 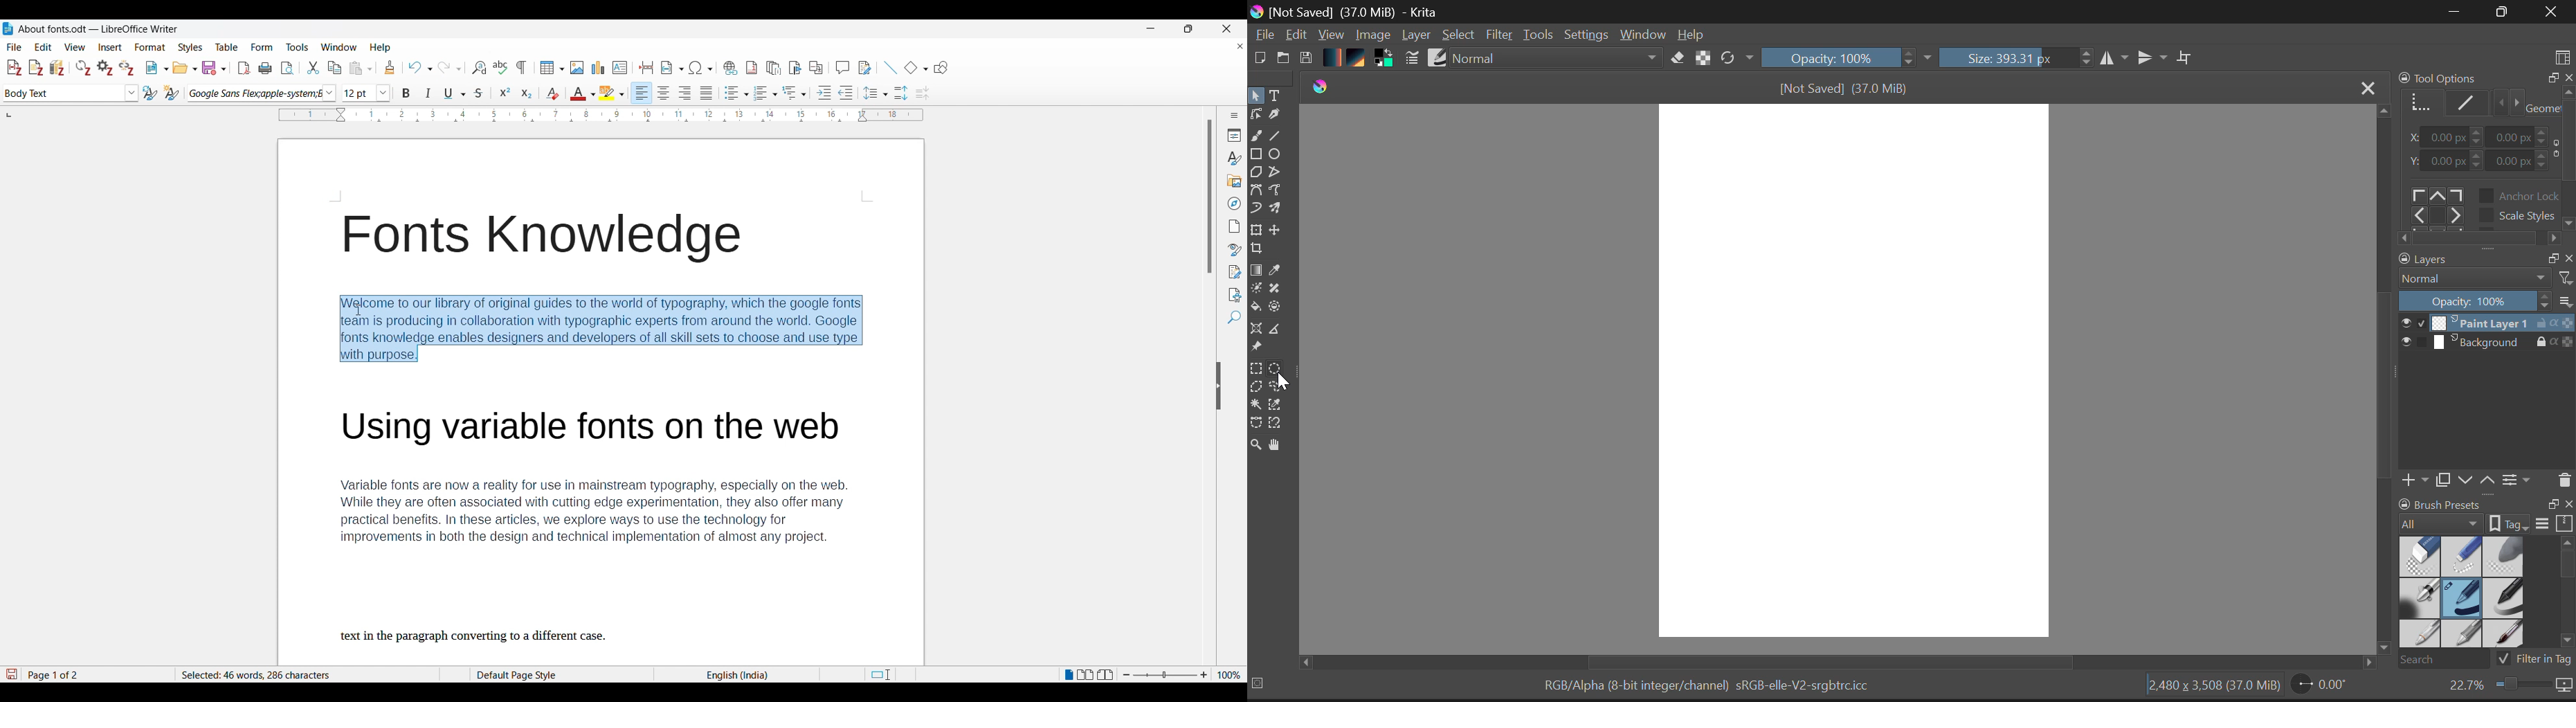 What do you see at coordinates (505, 92) in the screenshot?
I see `Superscript` at bounding box center [505, 92].